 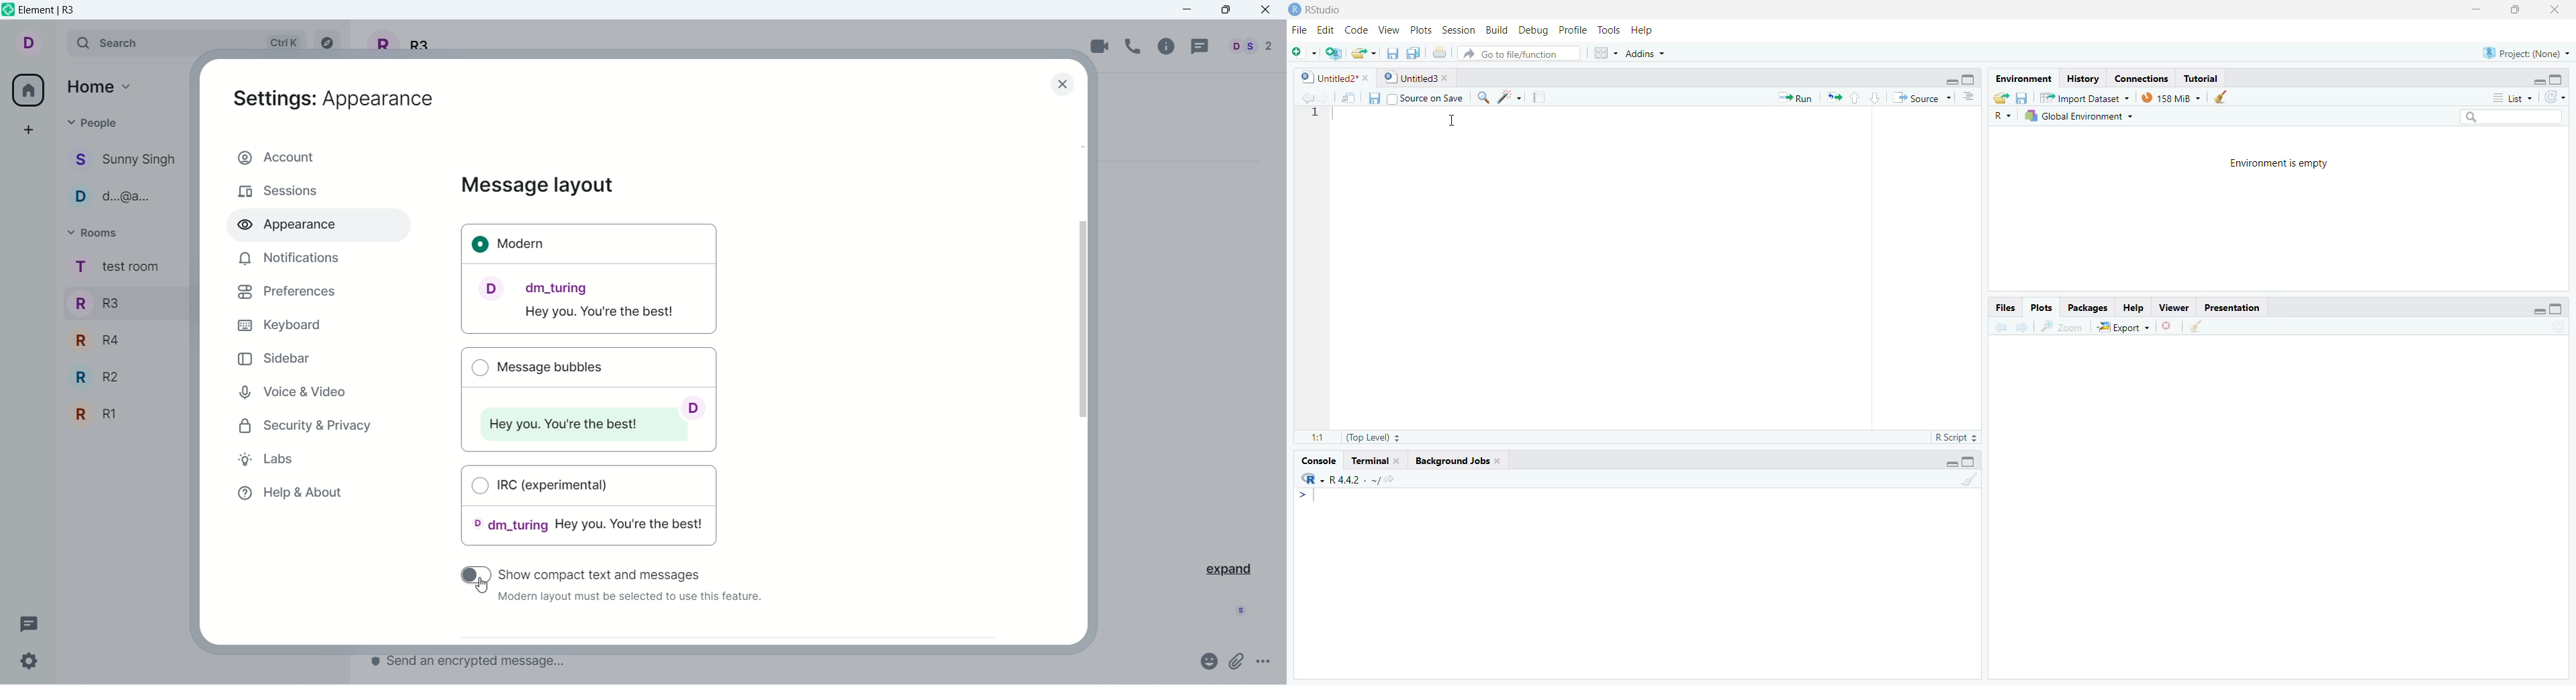 I want to click on maximize/minimize, so click(x=1967, y=459).